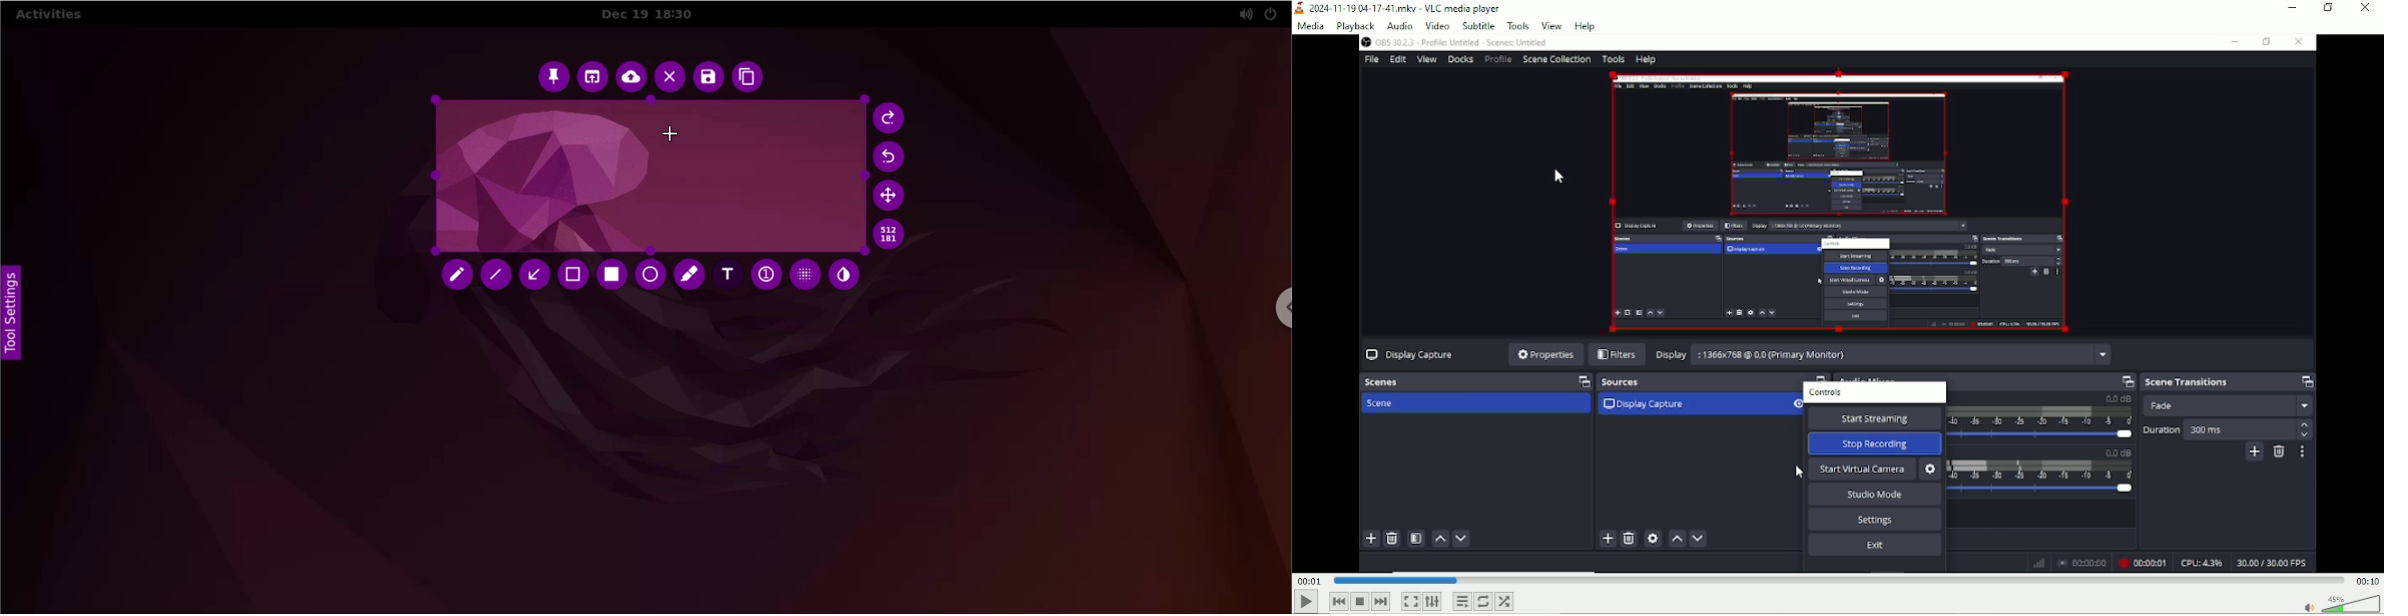 This screenshot has height=616, width=2408. I want to click on help, so click(1584, 26).